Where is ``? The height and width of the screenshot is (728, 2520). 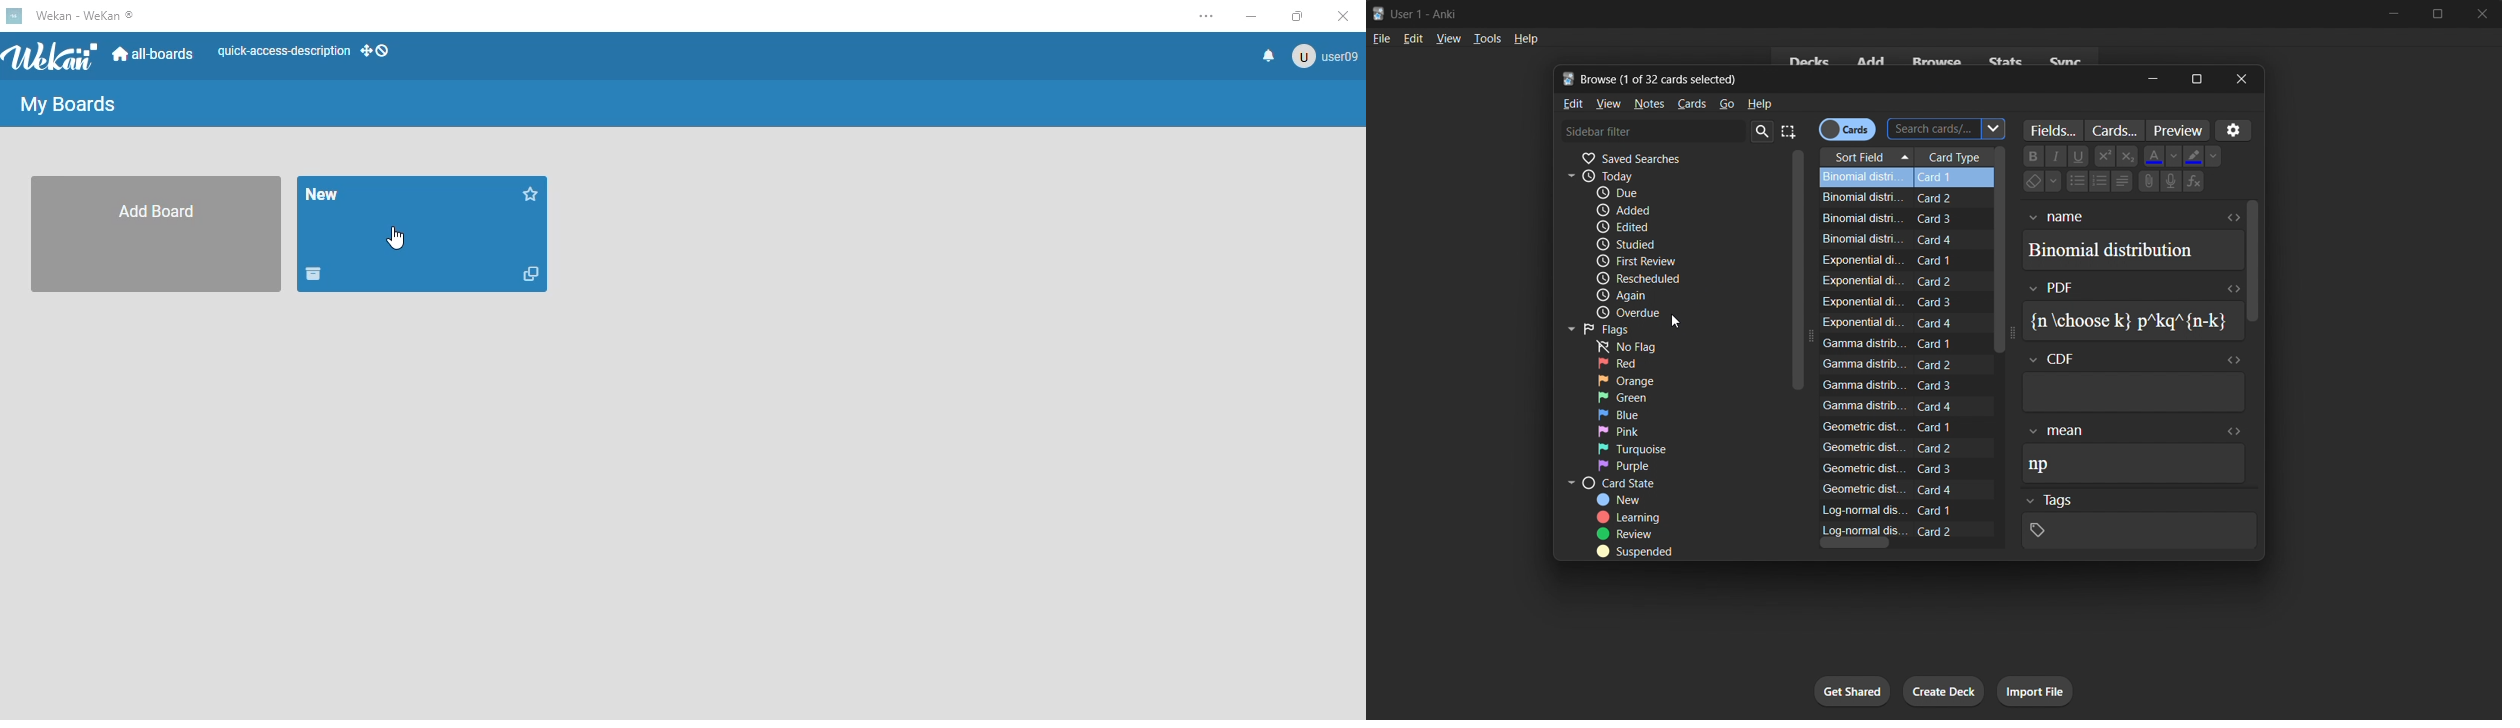
 is located at coordinates (2054, 182).